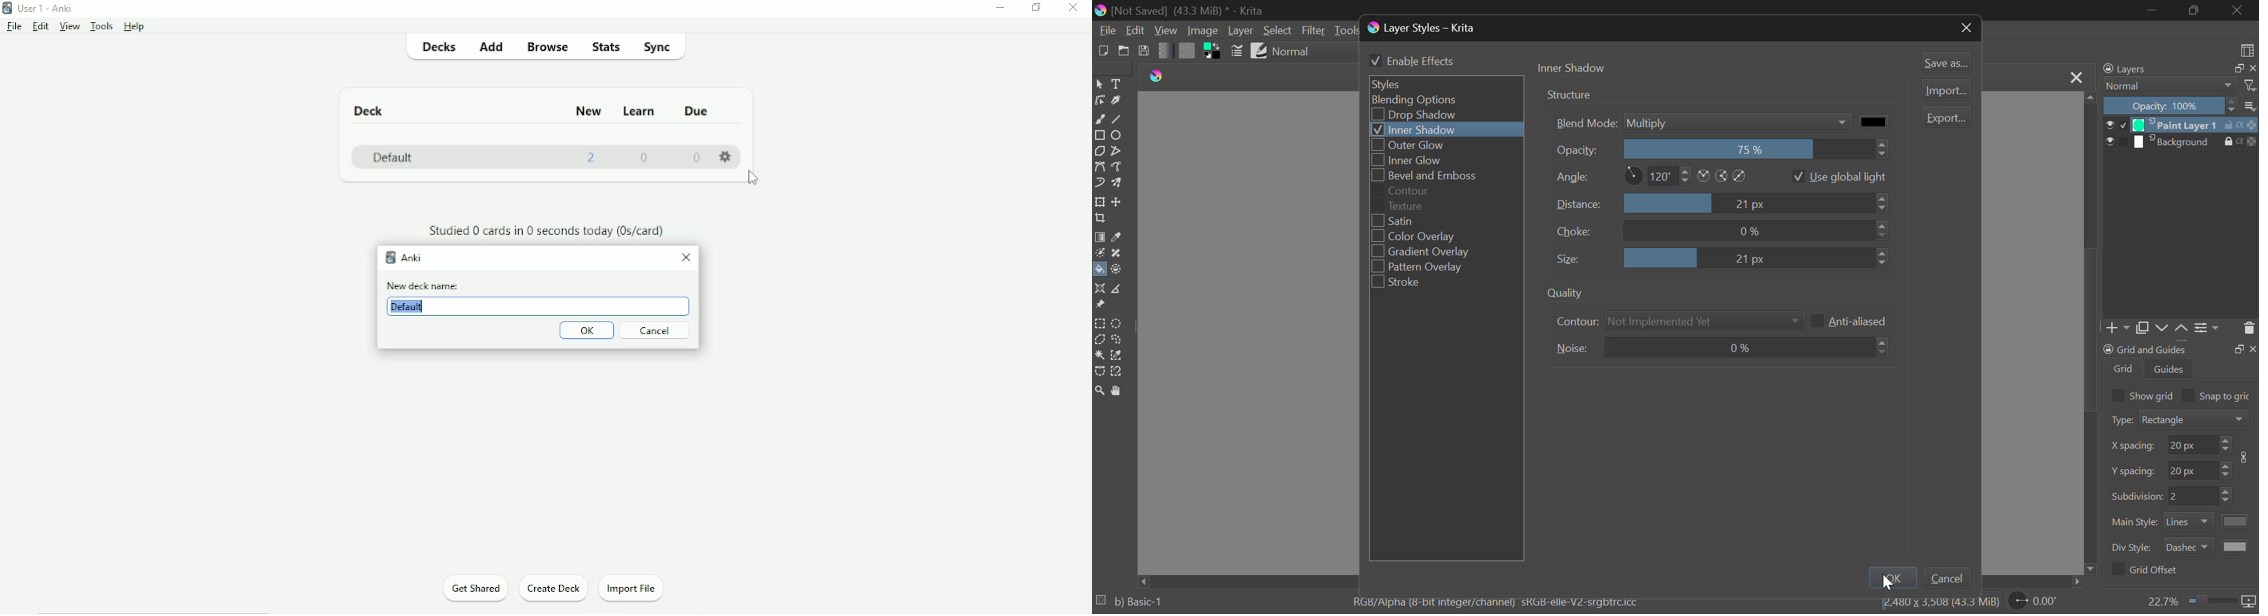 This screenshot has width=2268, height=616. What do you see at coordinates (1722, 232) in the screenshot?
I see `Choice` at bounding box center [1722, 232].